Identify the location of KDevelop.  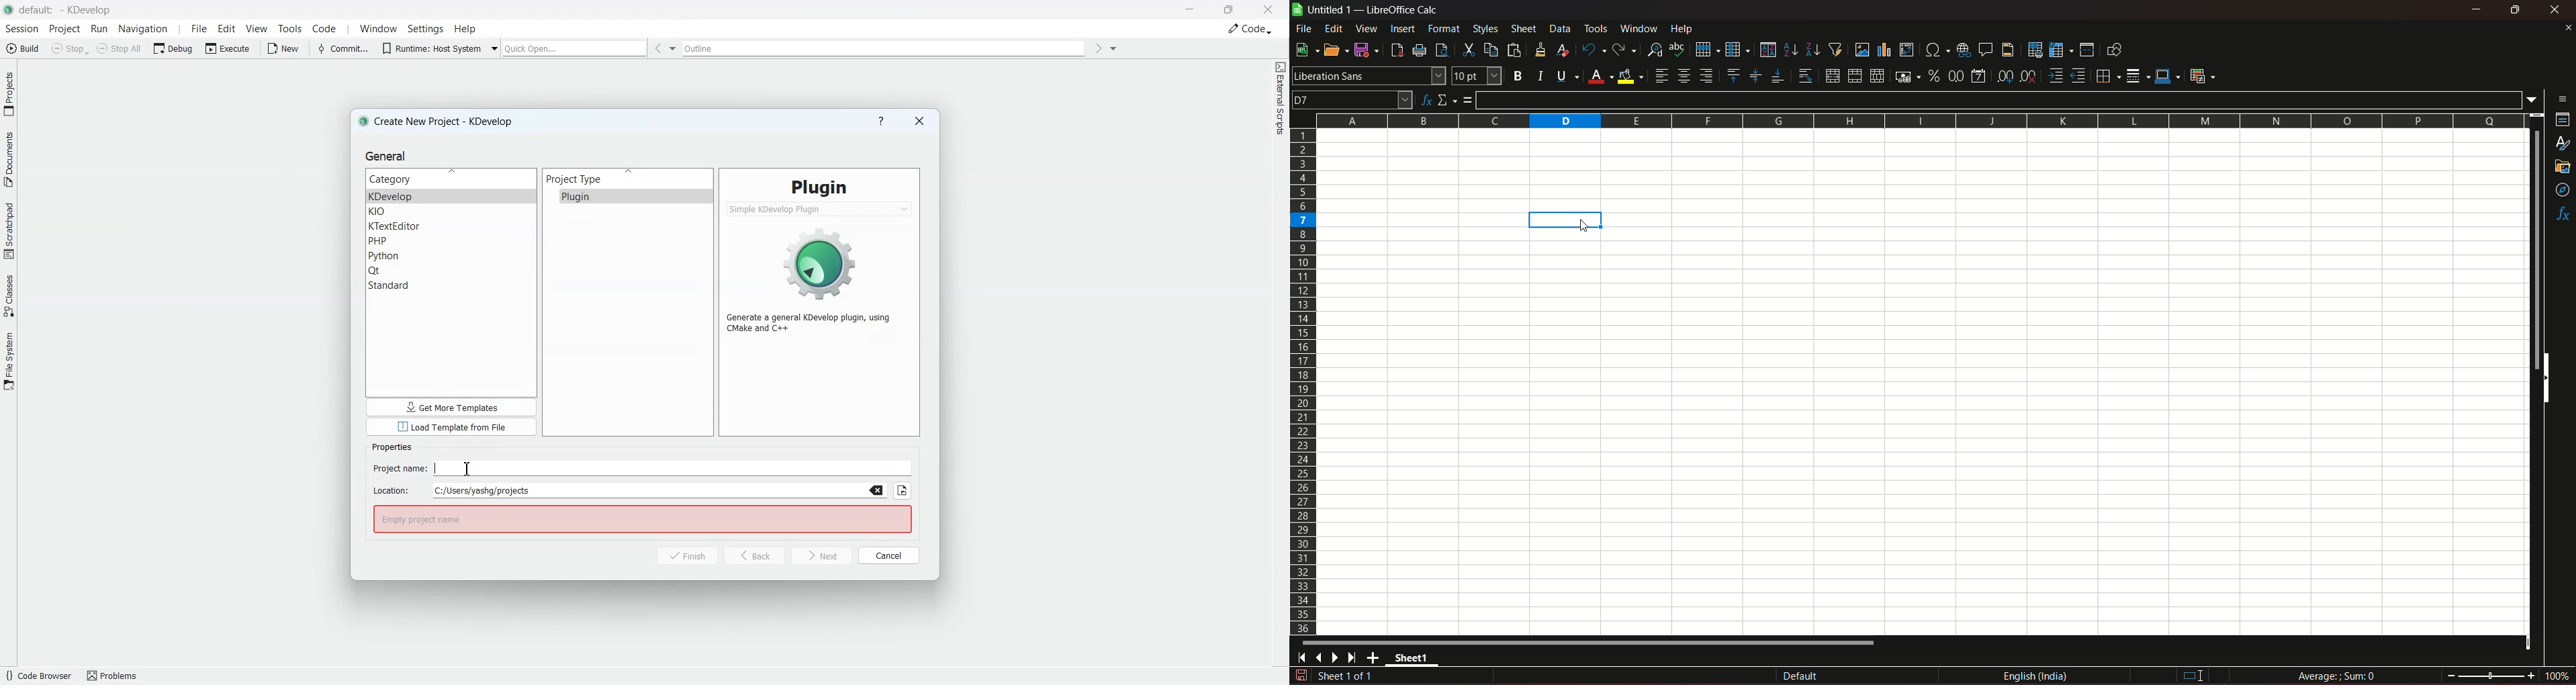
(451, 196).